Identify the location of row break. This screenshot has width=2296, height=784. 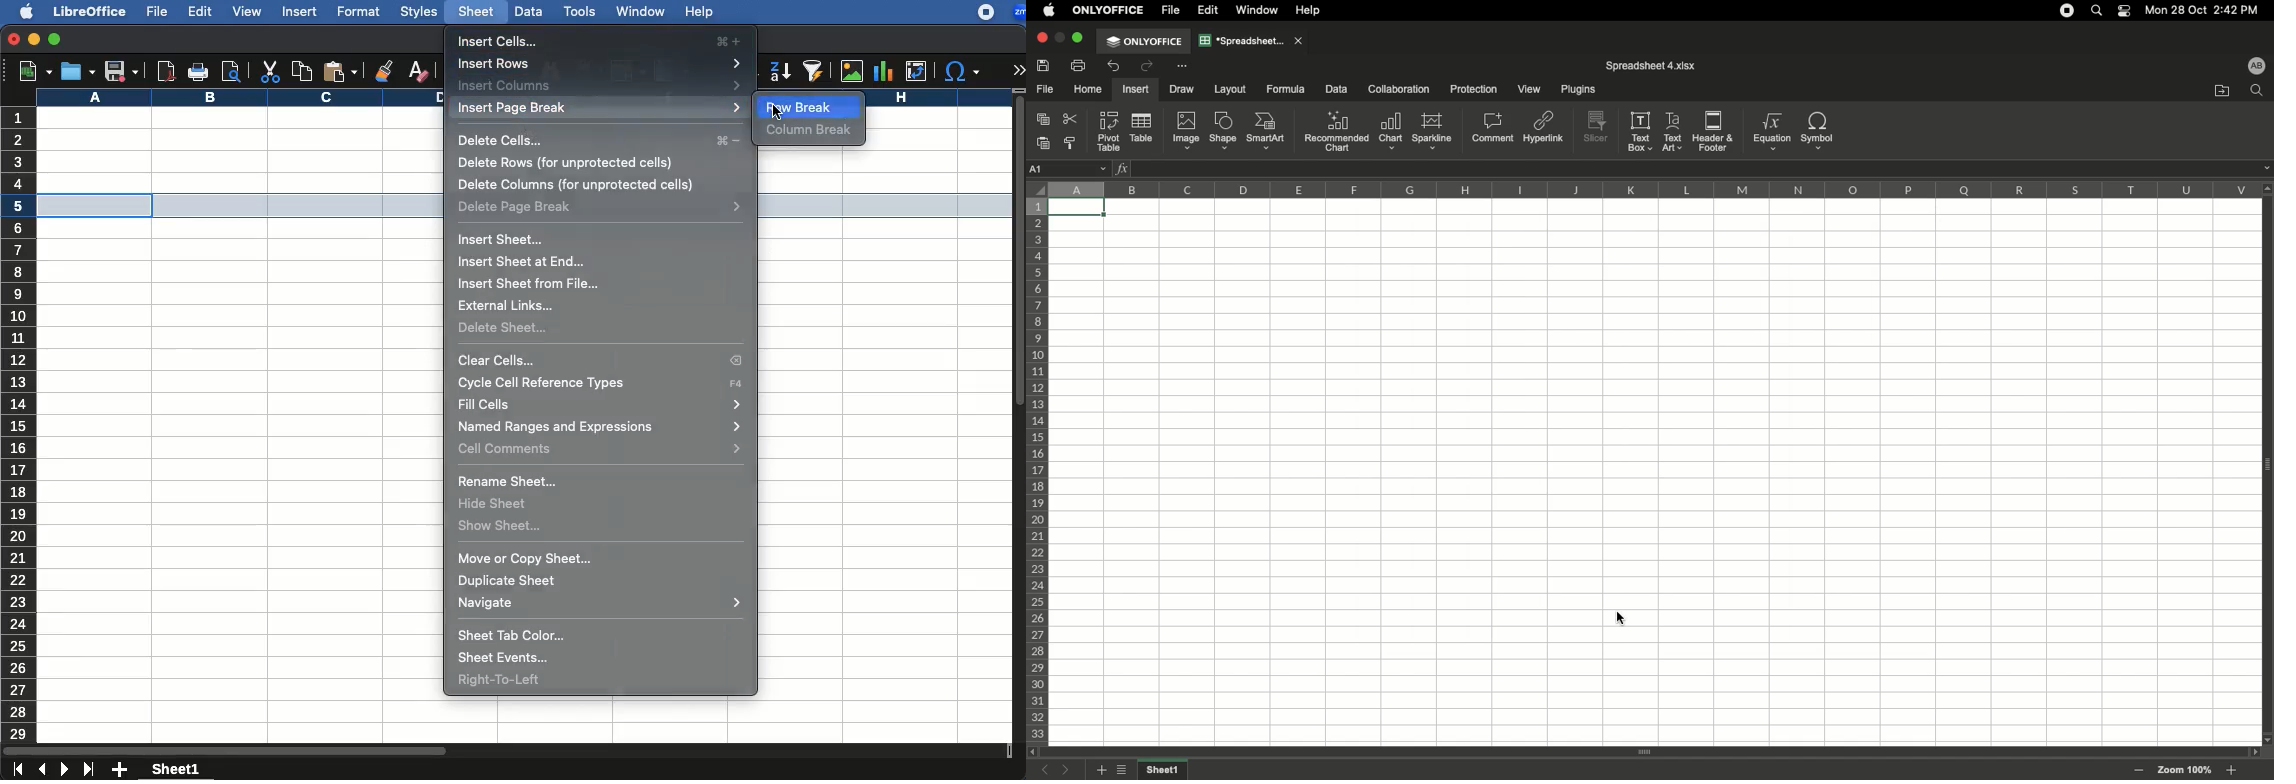
(805, 108).